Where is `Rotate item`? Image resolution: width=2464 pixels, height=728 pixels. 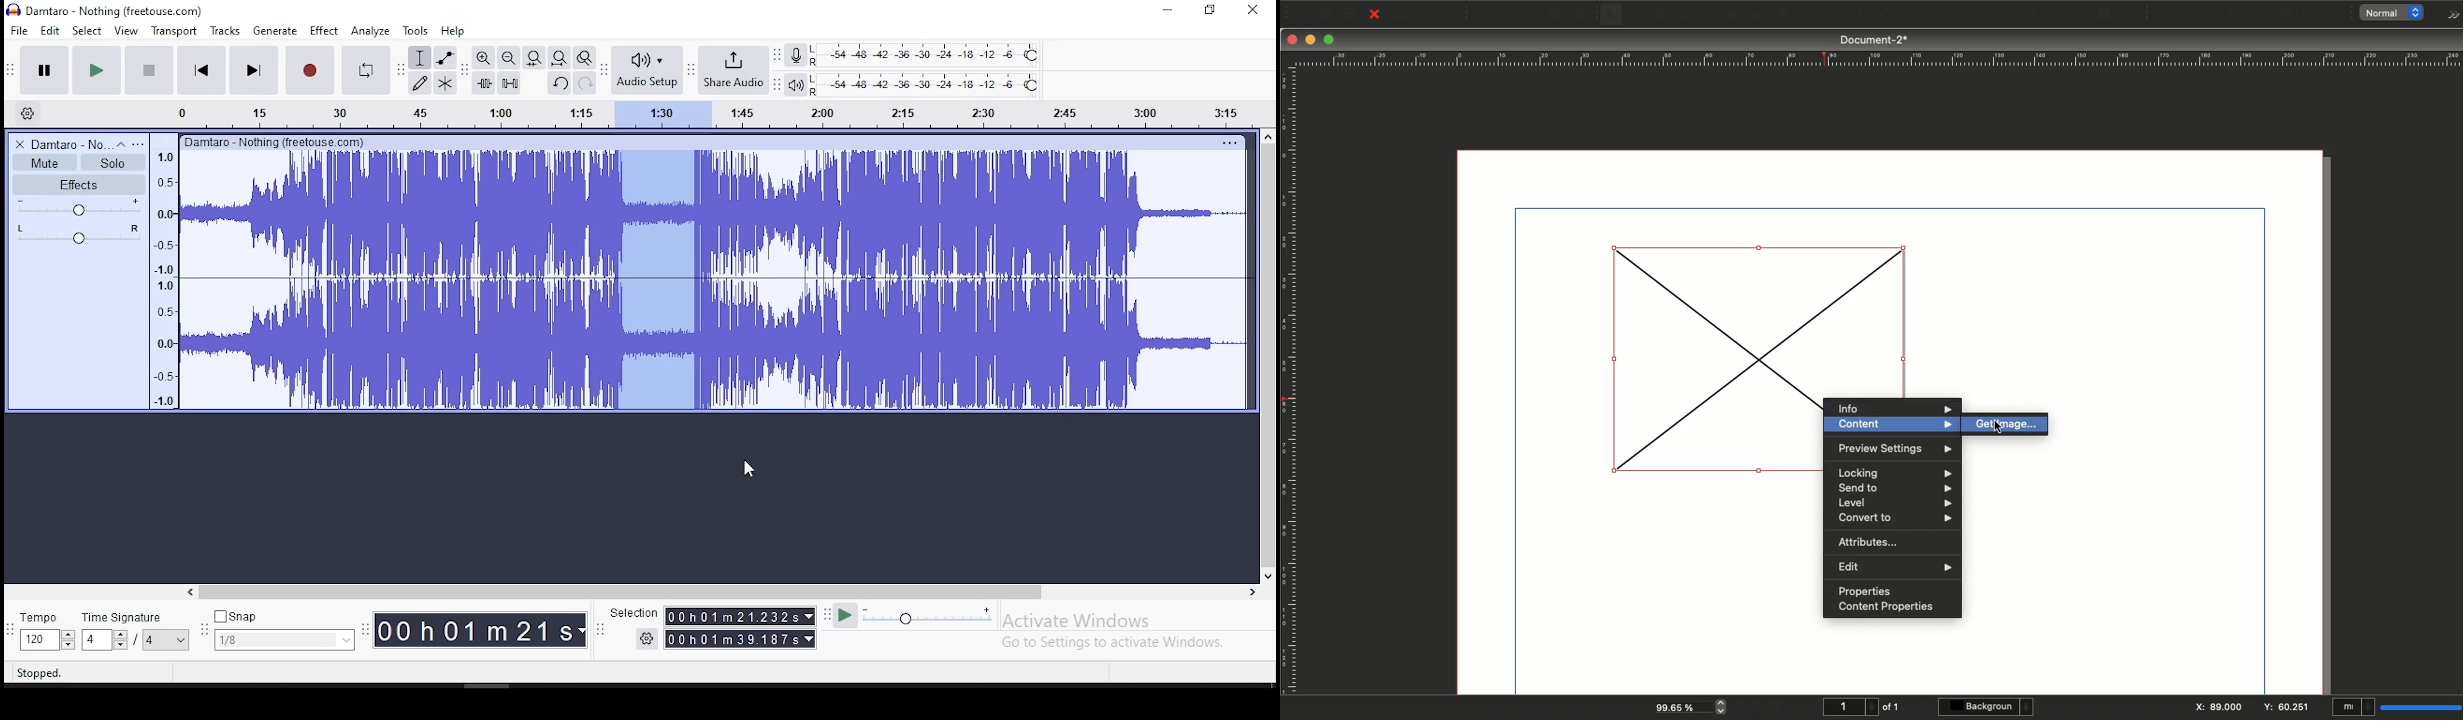 Rotate item is located at coordinates (1905, 17).